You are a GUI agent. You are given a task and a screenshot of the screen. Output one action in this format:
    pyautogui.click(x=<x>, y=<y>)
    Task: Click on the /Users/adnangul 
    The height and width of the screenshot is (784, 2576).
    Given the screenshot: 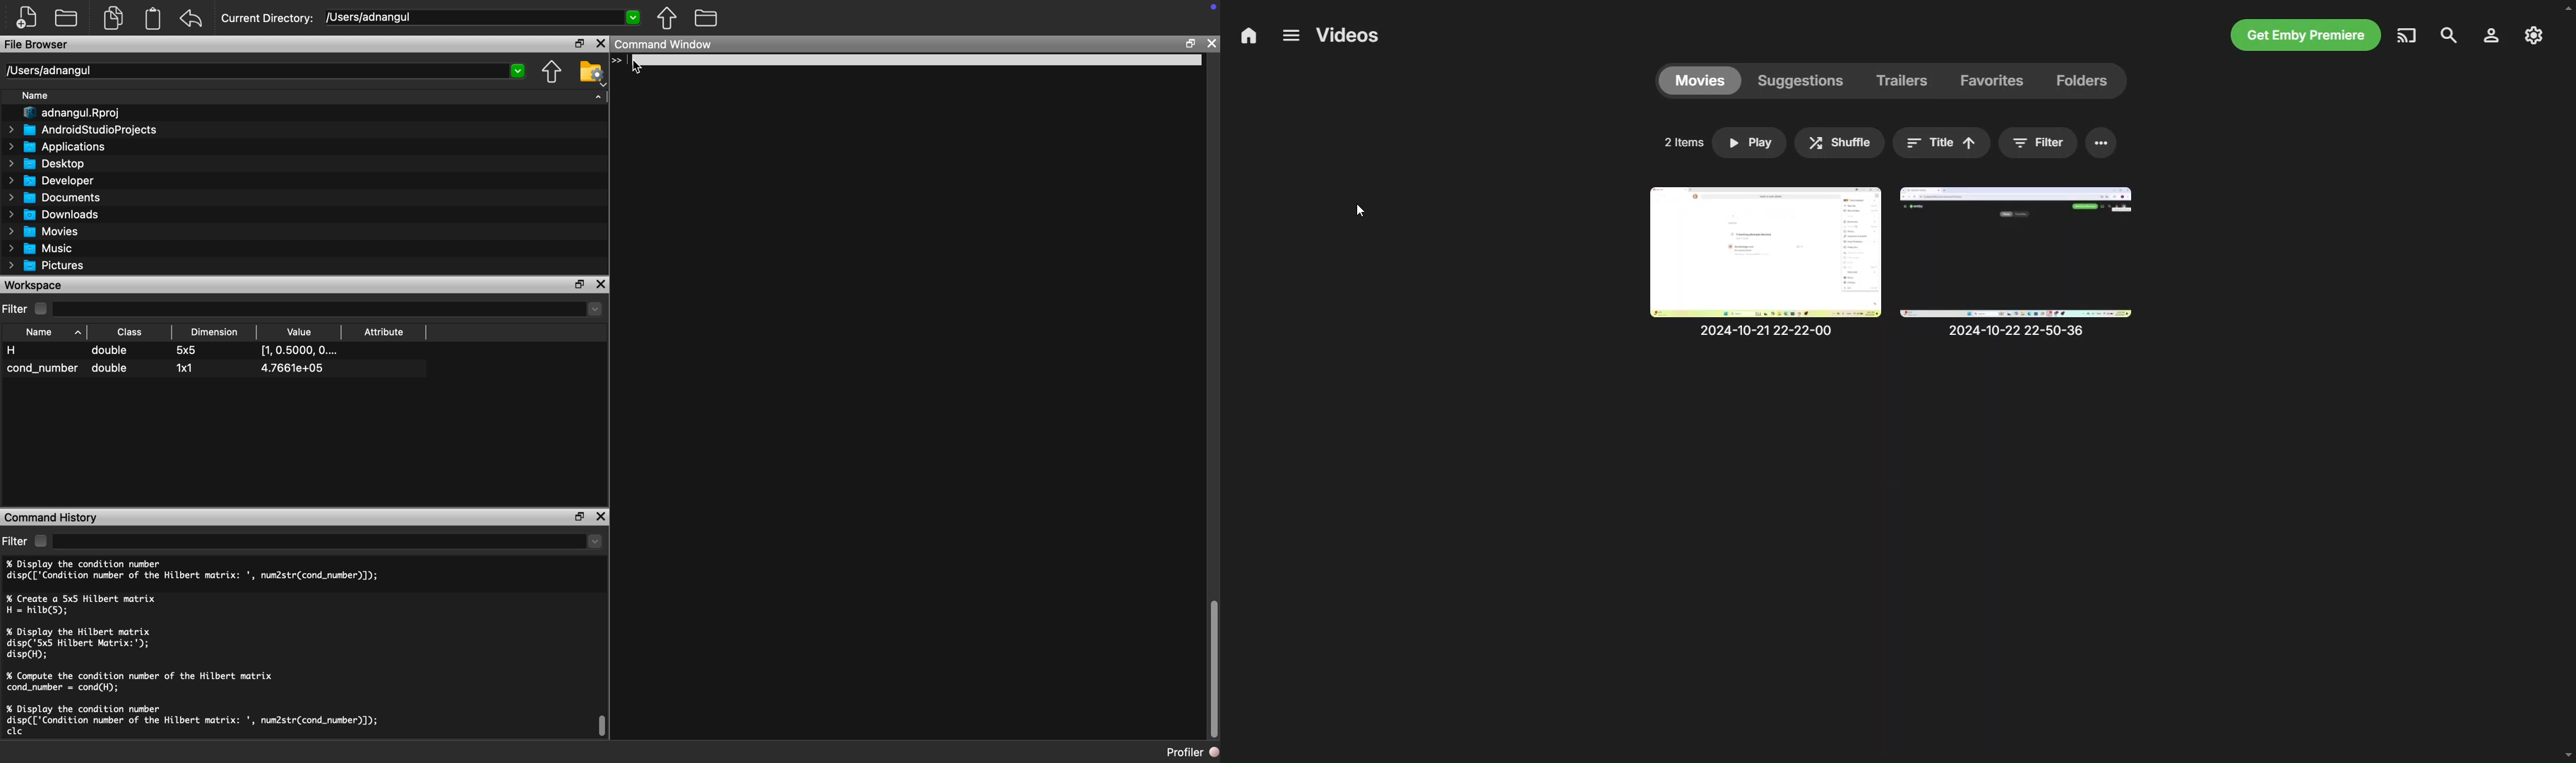 What is the action you would take?
    pyautogui.click(x=266, y=71)
    